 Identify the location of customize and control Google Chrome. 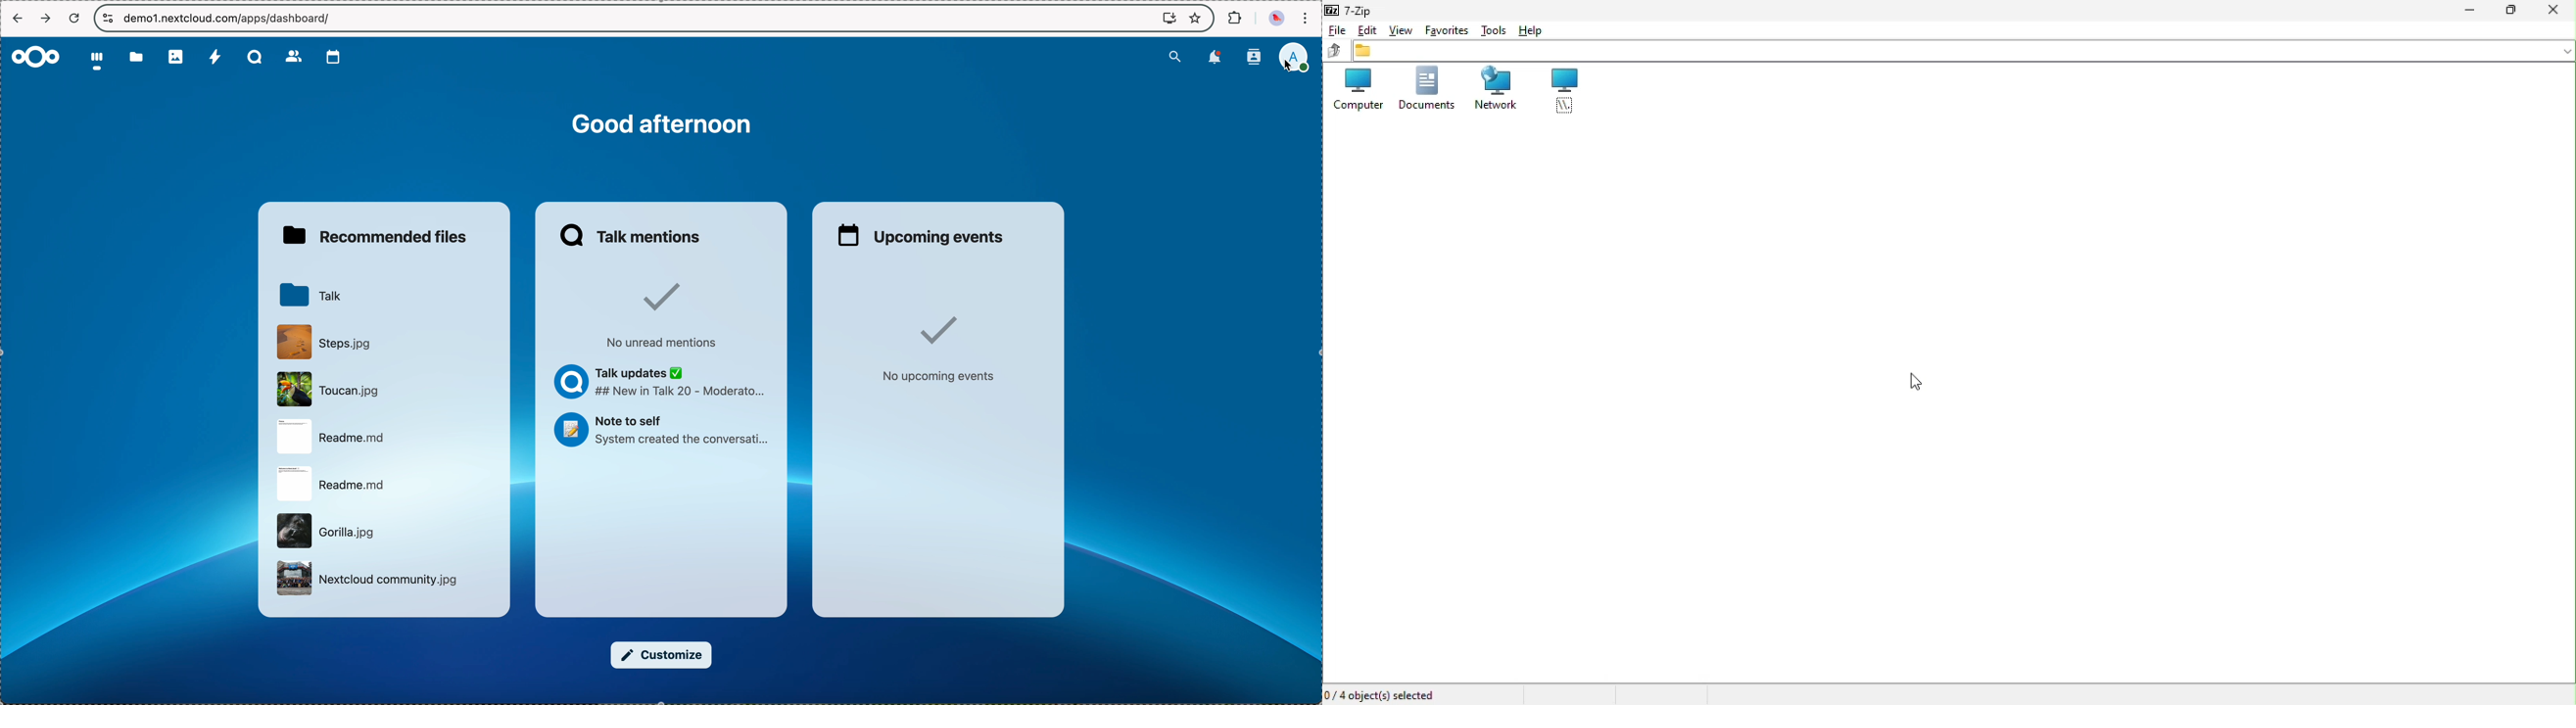
(1308, 16).